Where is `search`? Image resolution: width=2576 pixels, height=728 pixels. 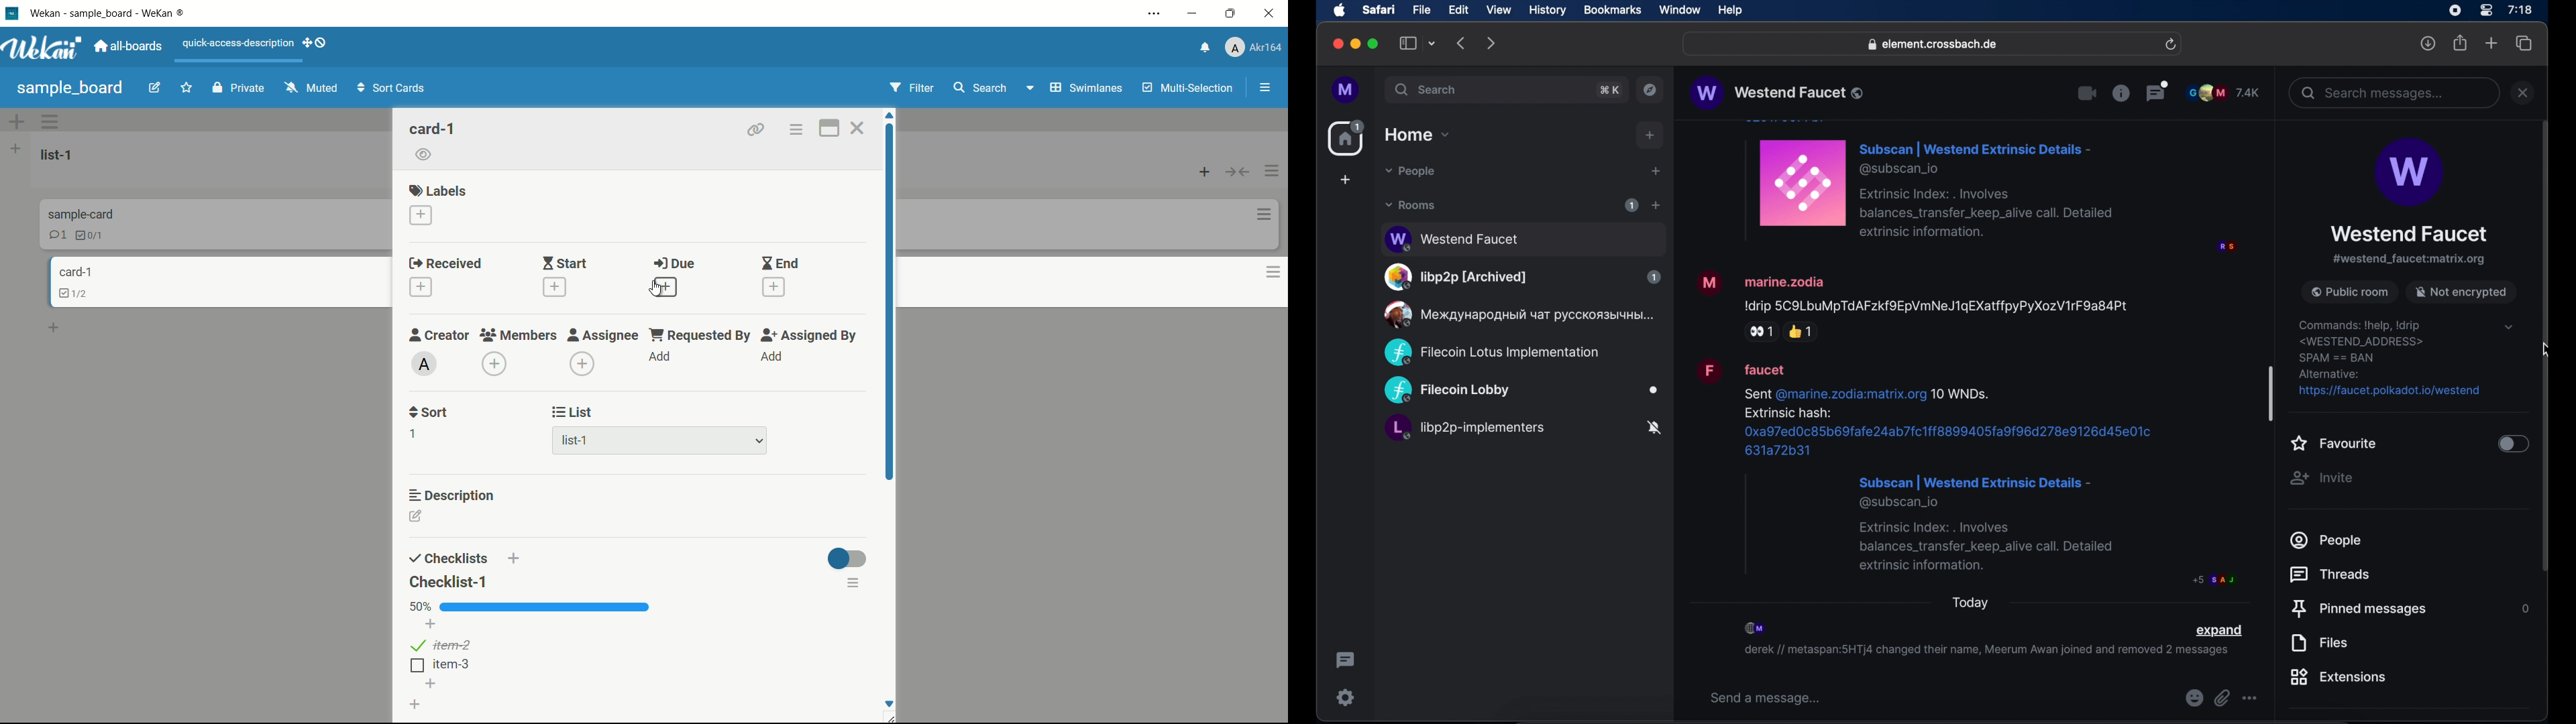 search is located at coordinates (981, 88).